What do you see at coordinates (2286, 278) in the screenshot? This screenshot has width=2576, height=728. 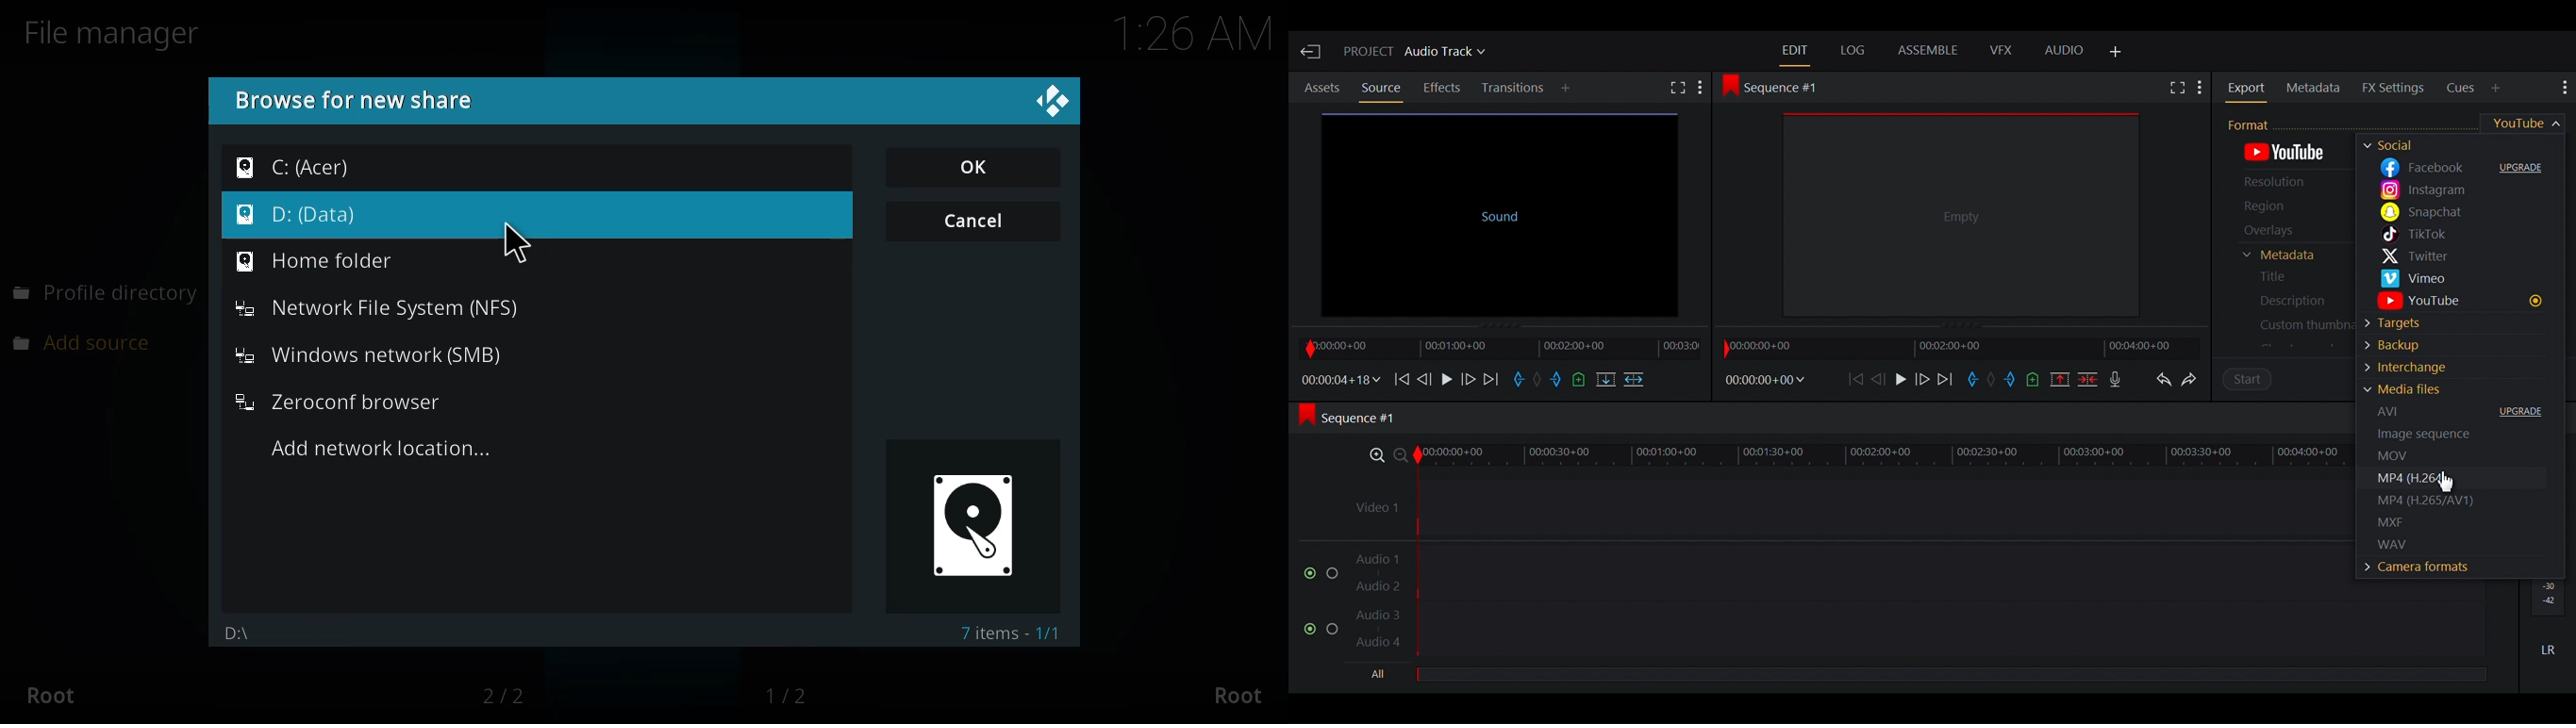 I see `Title` at bounding box center [2286, 278].